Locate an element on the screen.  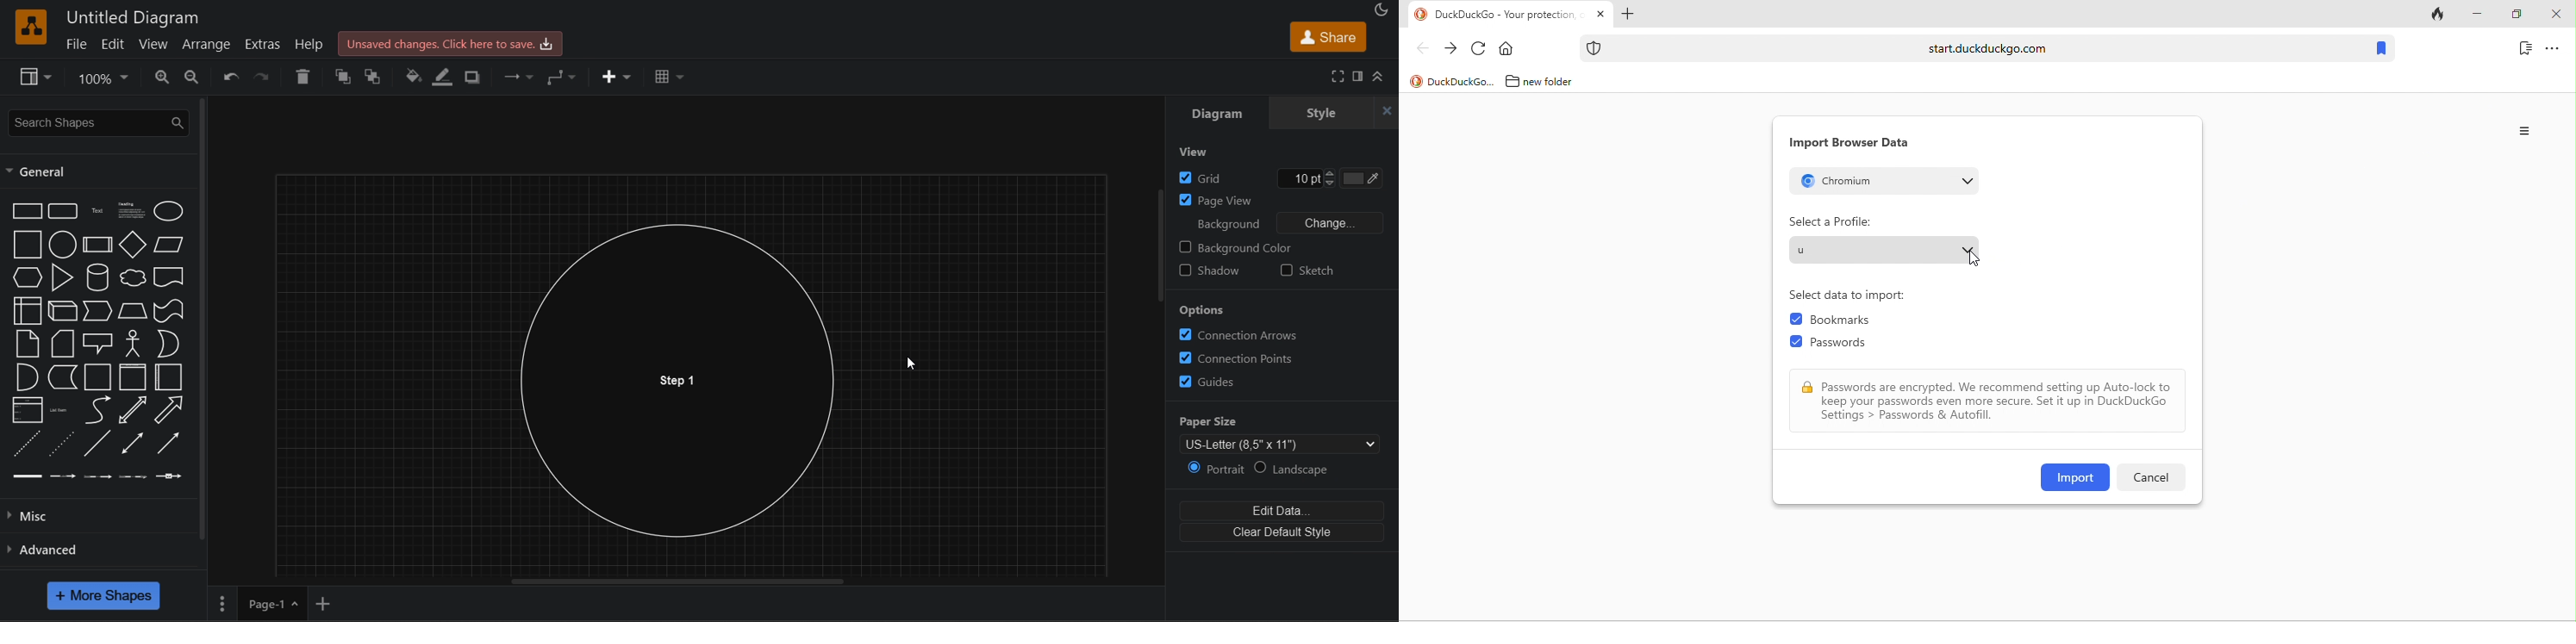
circle is located at coordinates (63, 245).